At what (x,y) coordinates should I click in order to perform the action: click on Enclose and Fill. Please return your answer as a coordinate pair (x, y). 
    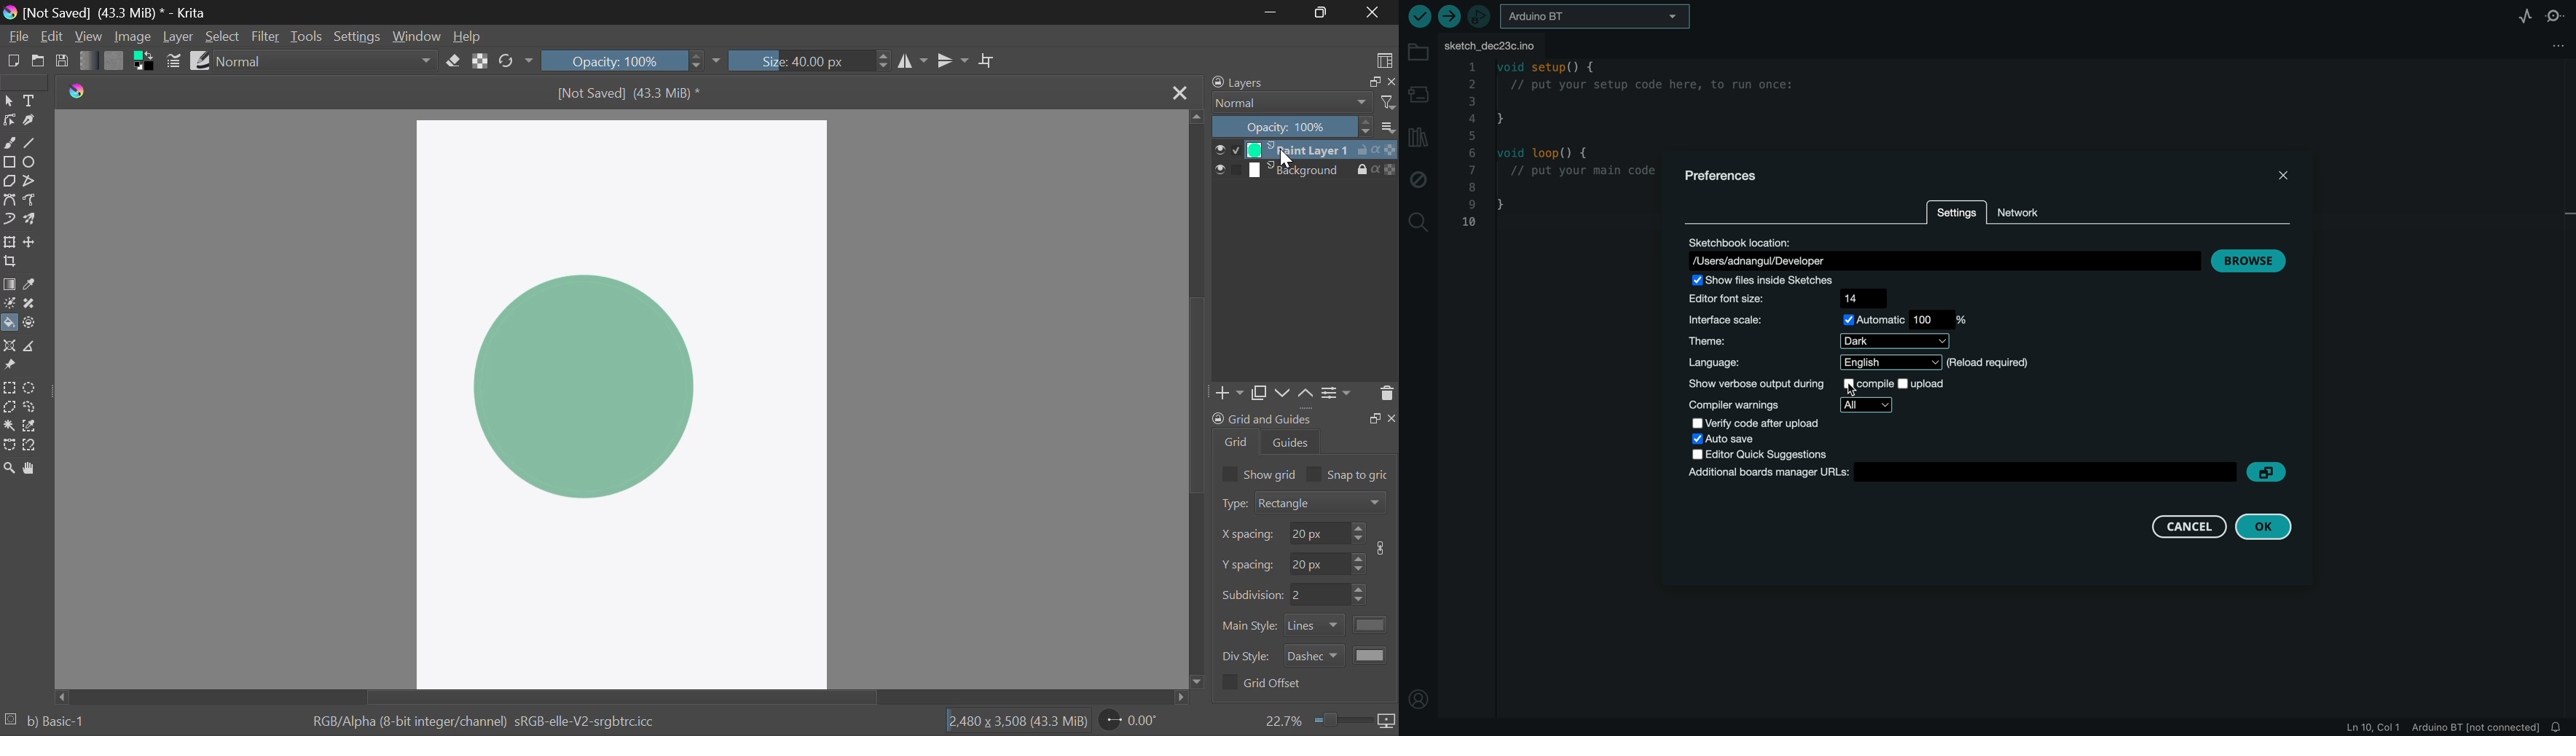
    Looking at the image, I should click on (31, 324).